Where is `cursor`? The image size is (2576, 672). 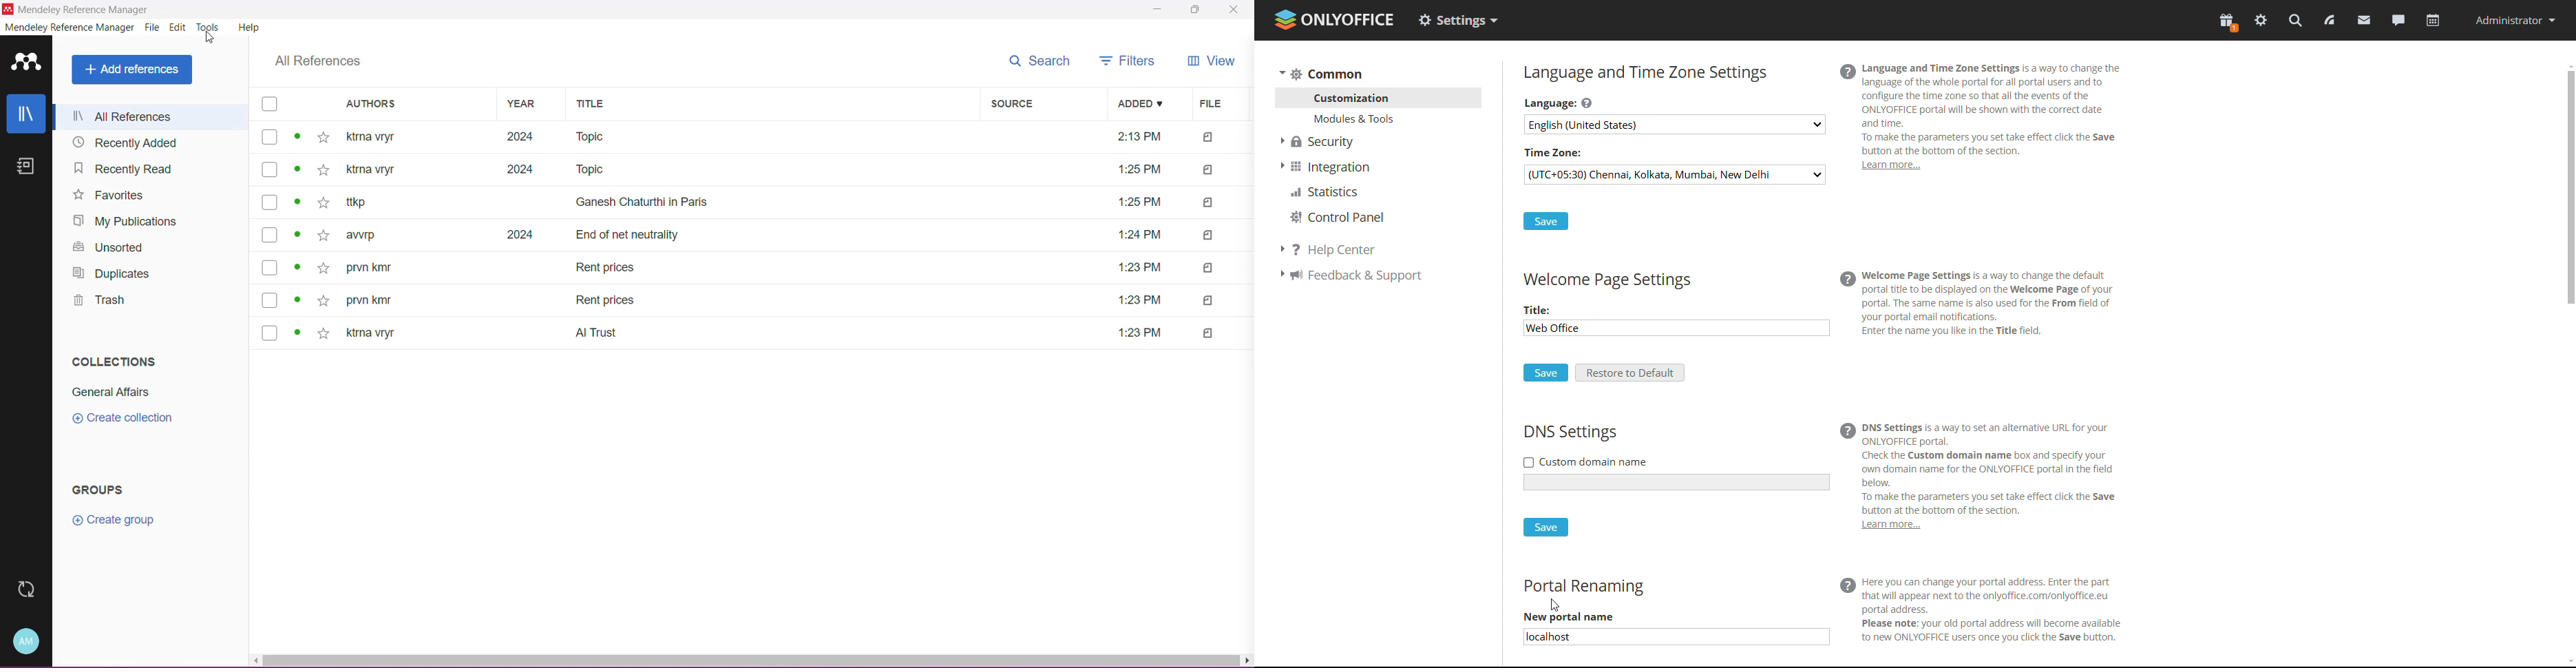 cursor is located at coordinates (1550, 607).